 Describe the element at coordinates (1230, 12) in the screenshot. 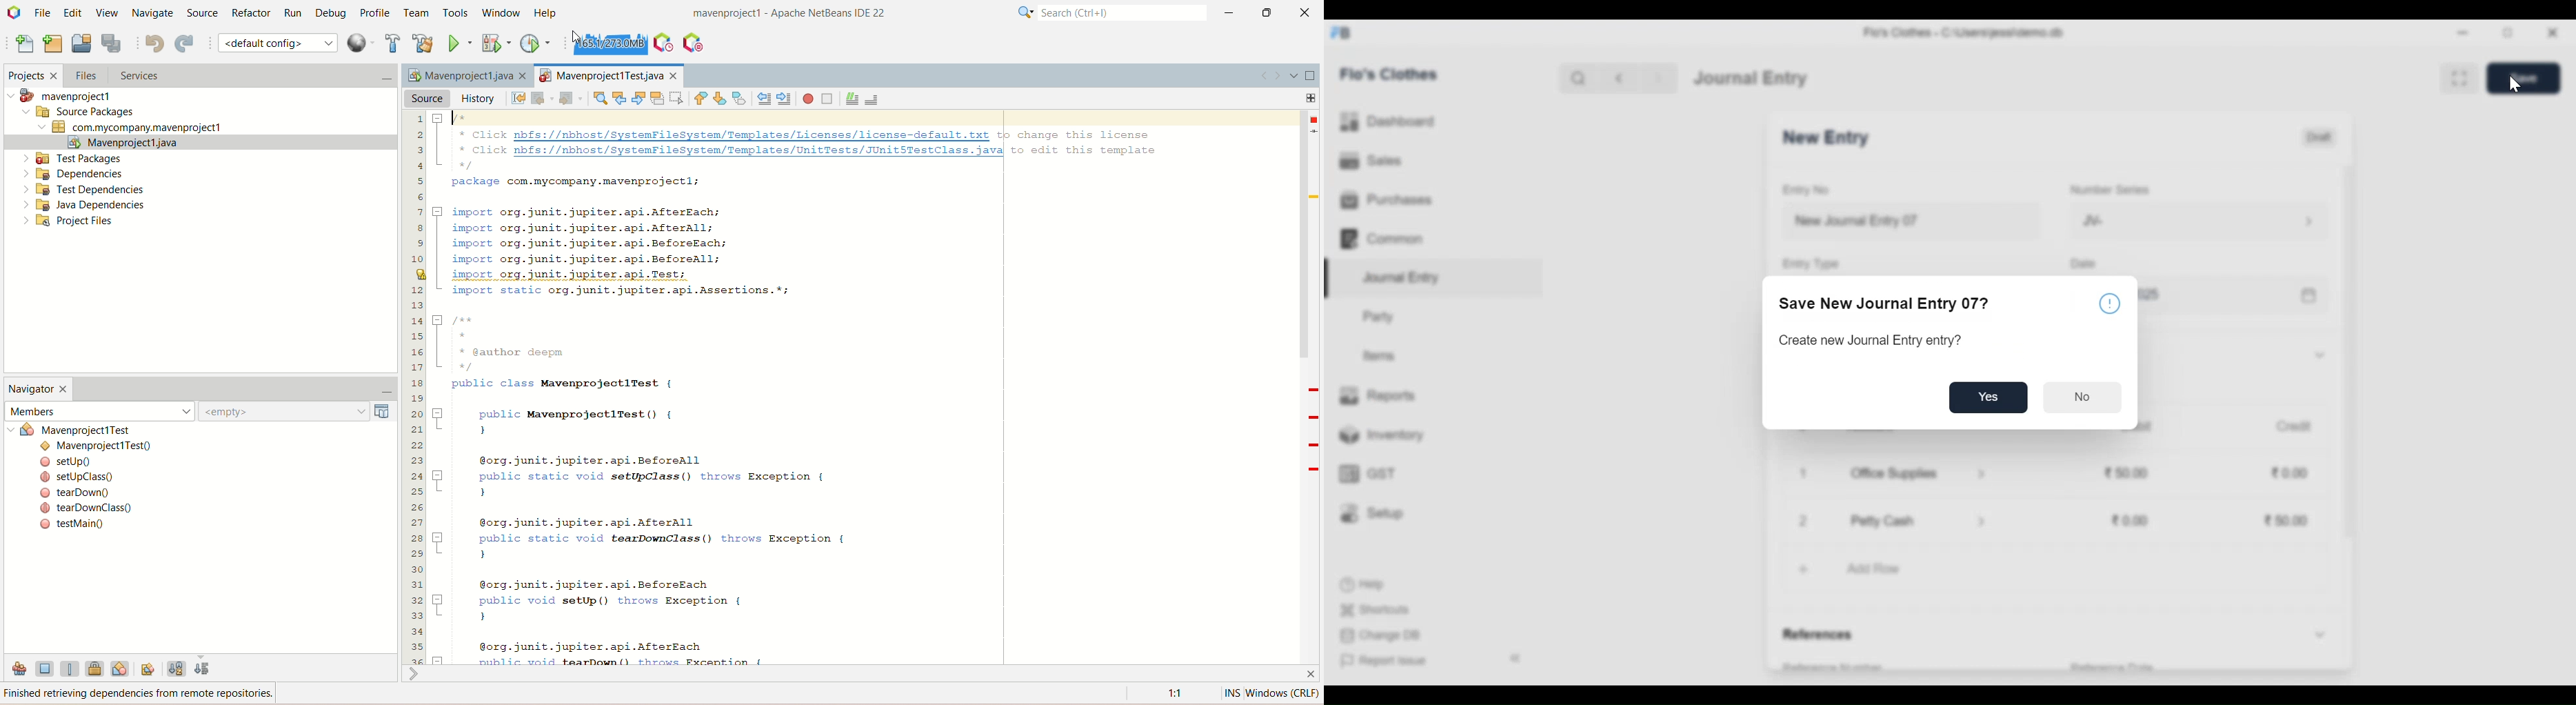

I see `minimize` at that location.